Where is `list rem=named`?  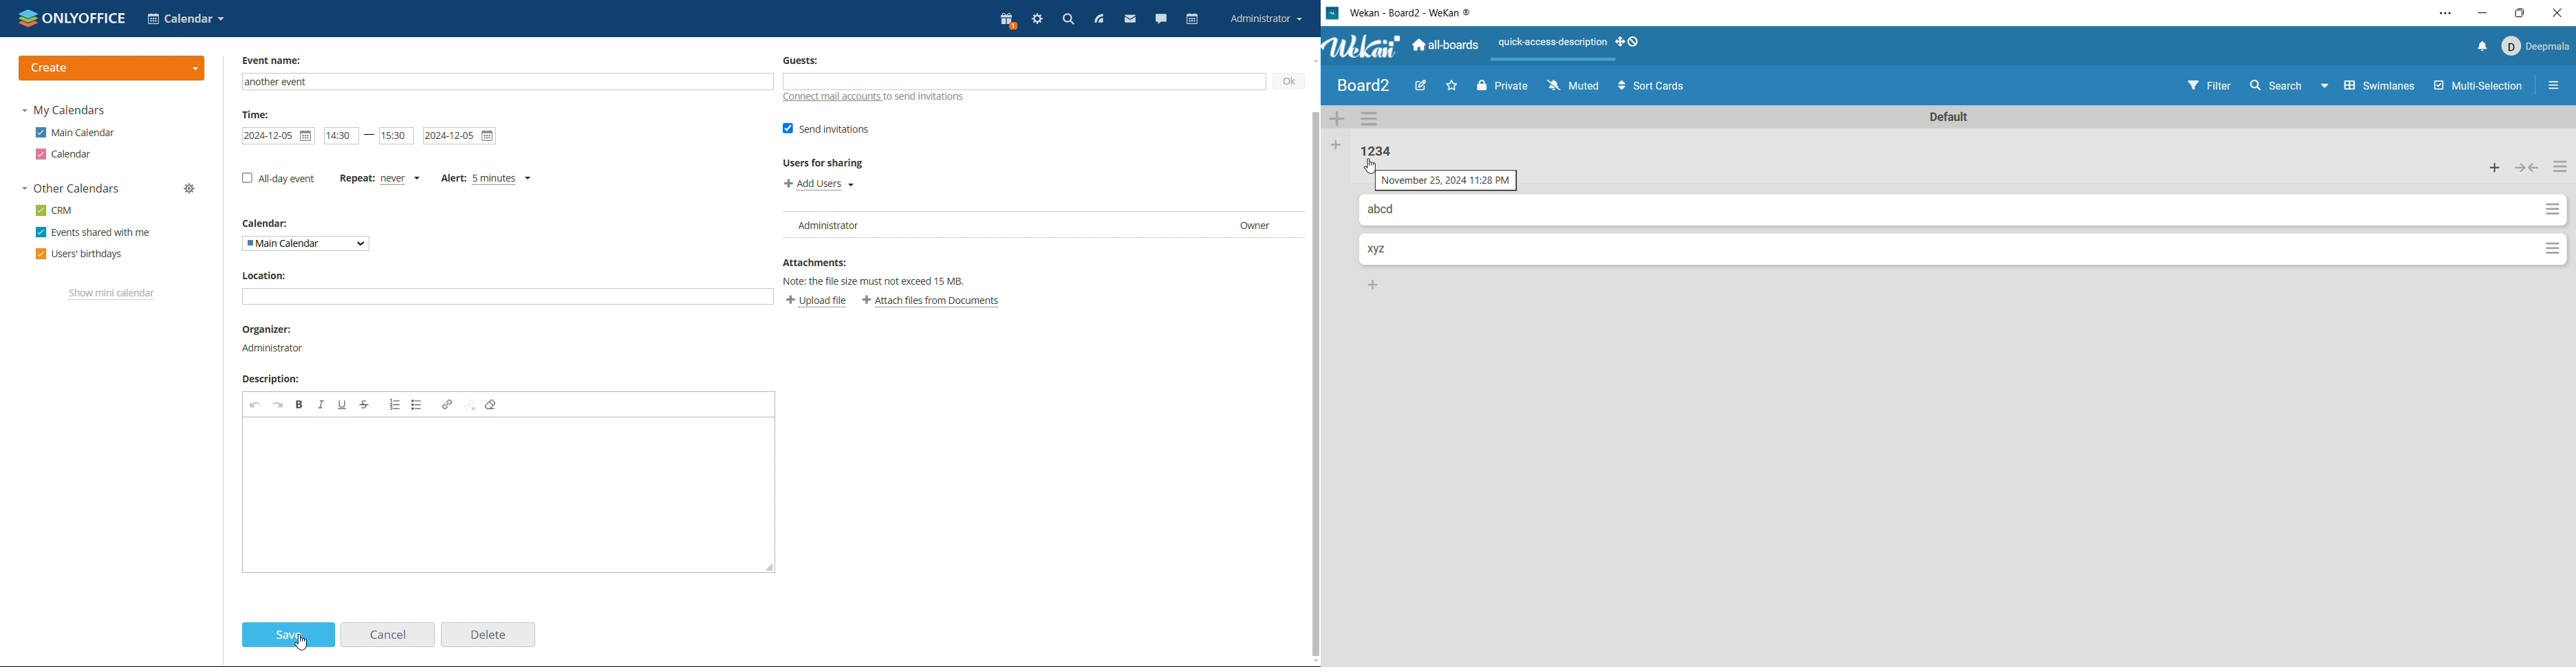
list rem=named is located at coordinates (1381, 152).